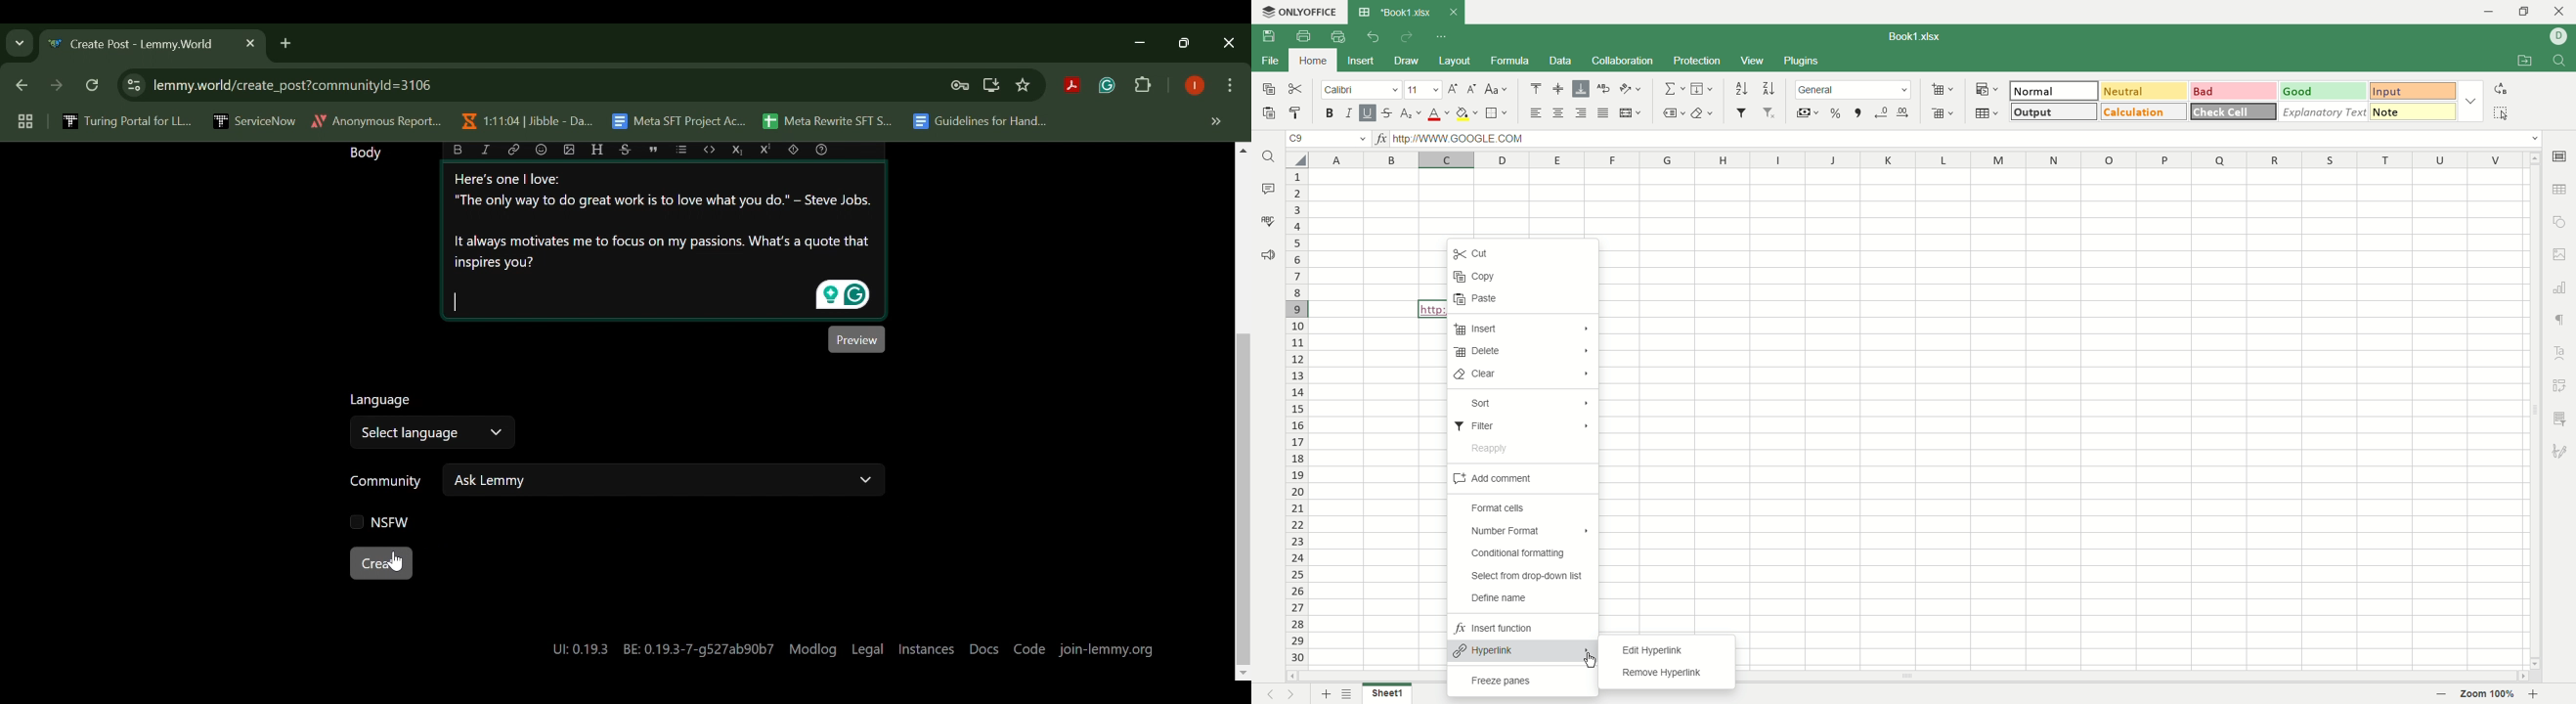 The height and width of the screenshot is (728, 2576). What do you see at coordinates (1921, 159) in the screenshot?
I see `column name` at bounding box center [1921, 159].